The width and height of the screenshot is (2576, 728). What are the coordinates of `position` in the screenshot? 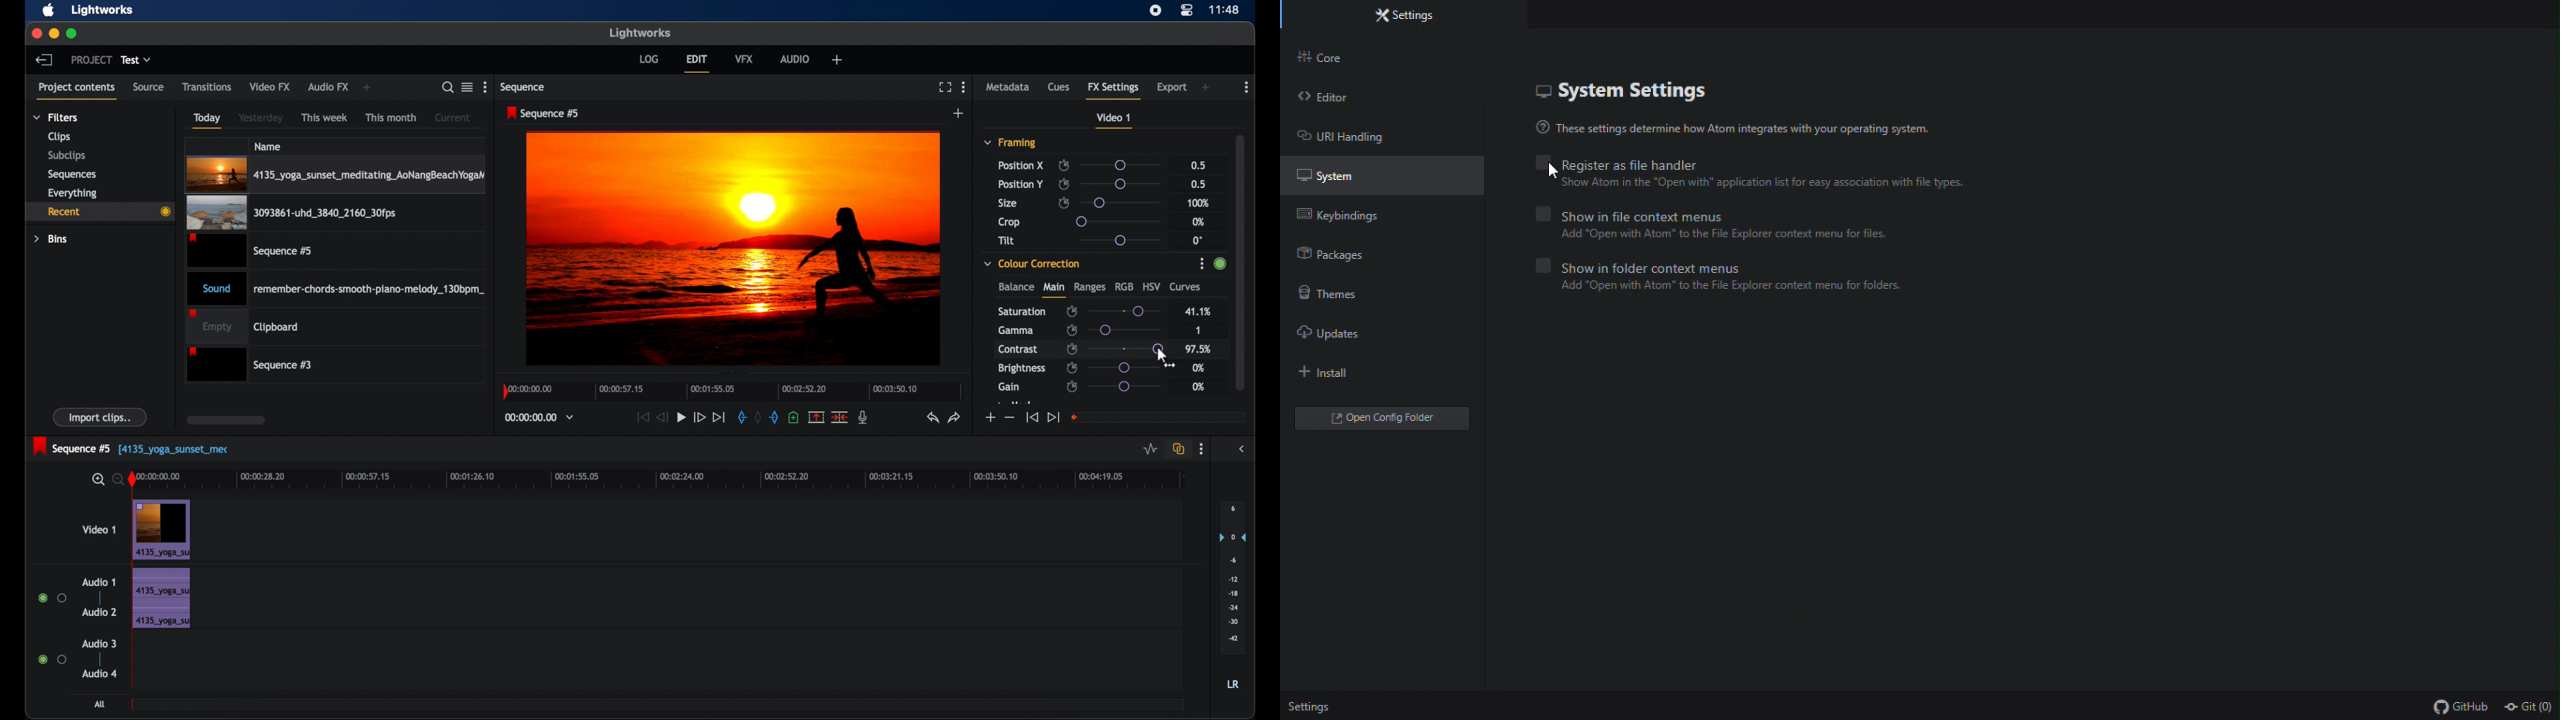 It's located at (1021, 184).